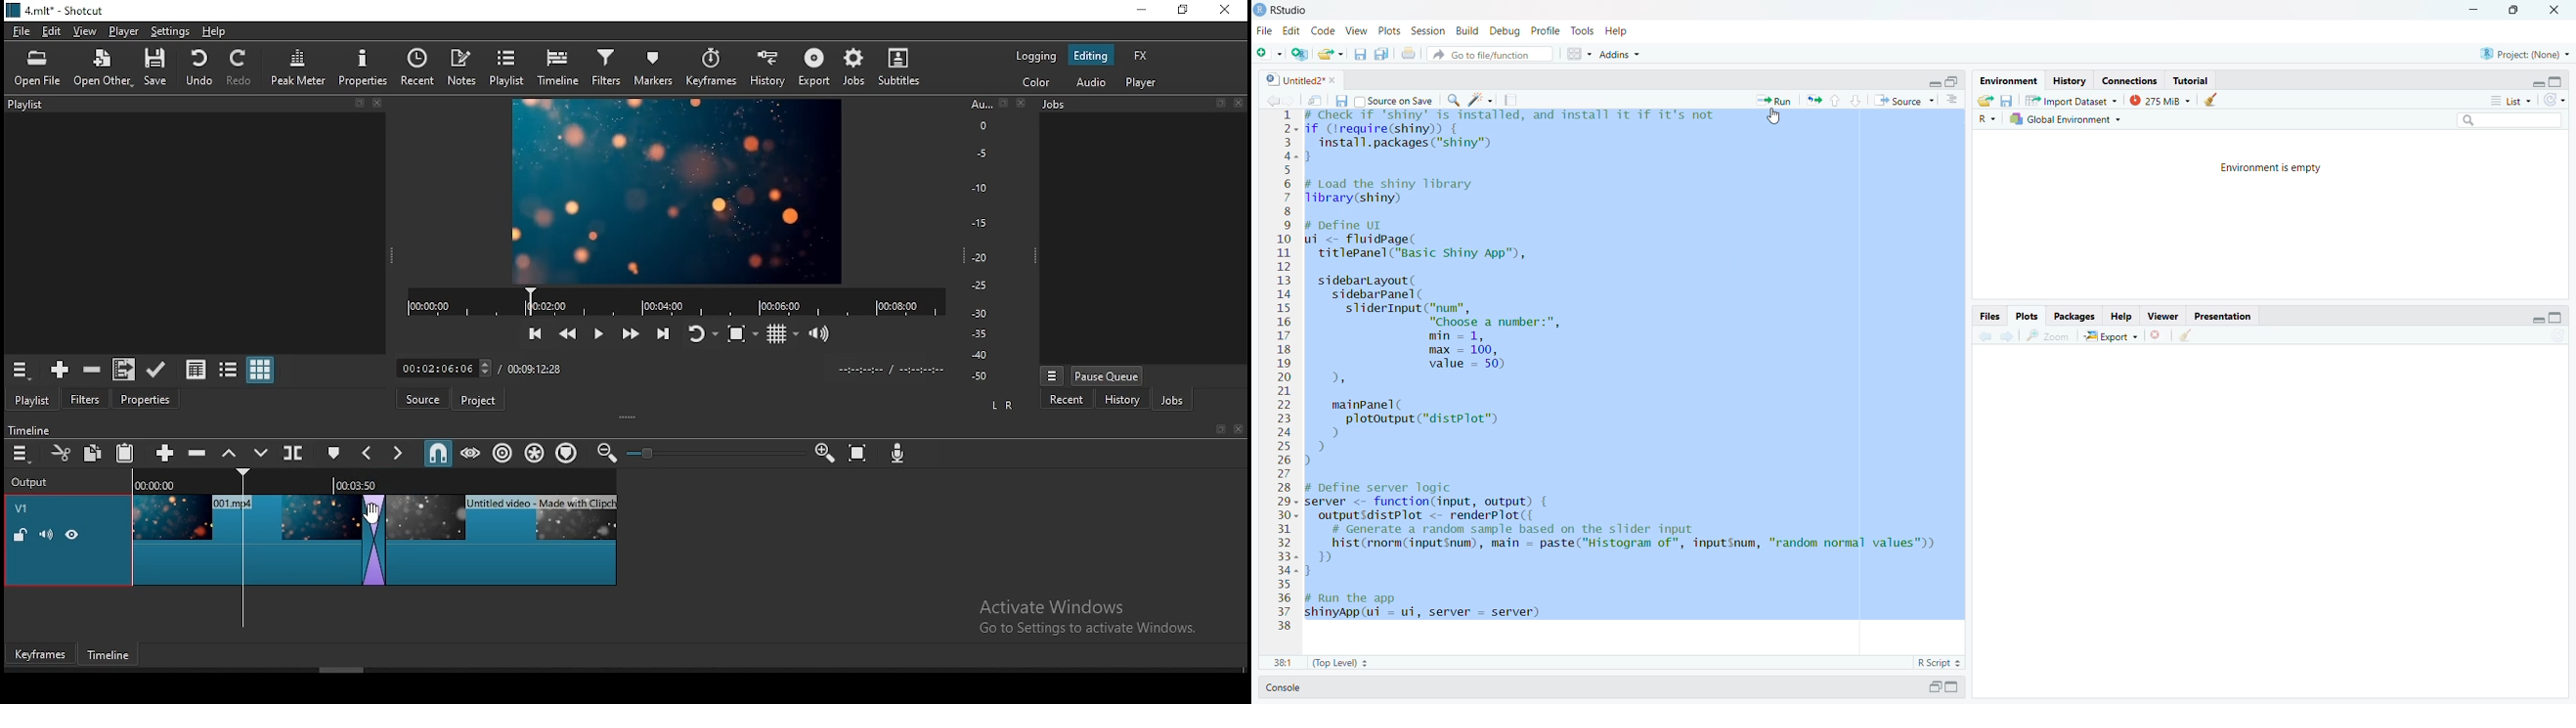 The width and height of the screenshot is (2576, 728). Describe the element at coordinates (2009, 81) in the screenshot. I see `Environment` at that location.